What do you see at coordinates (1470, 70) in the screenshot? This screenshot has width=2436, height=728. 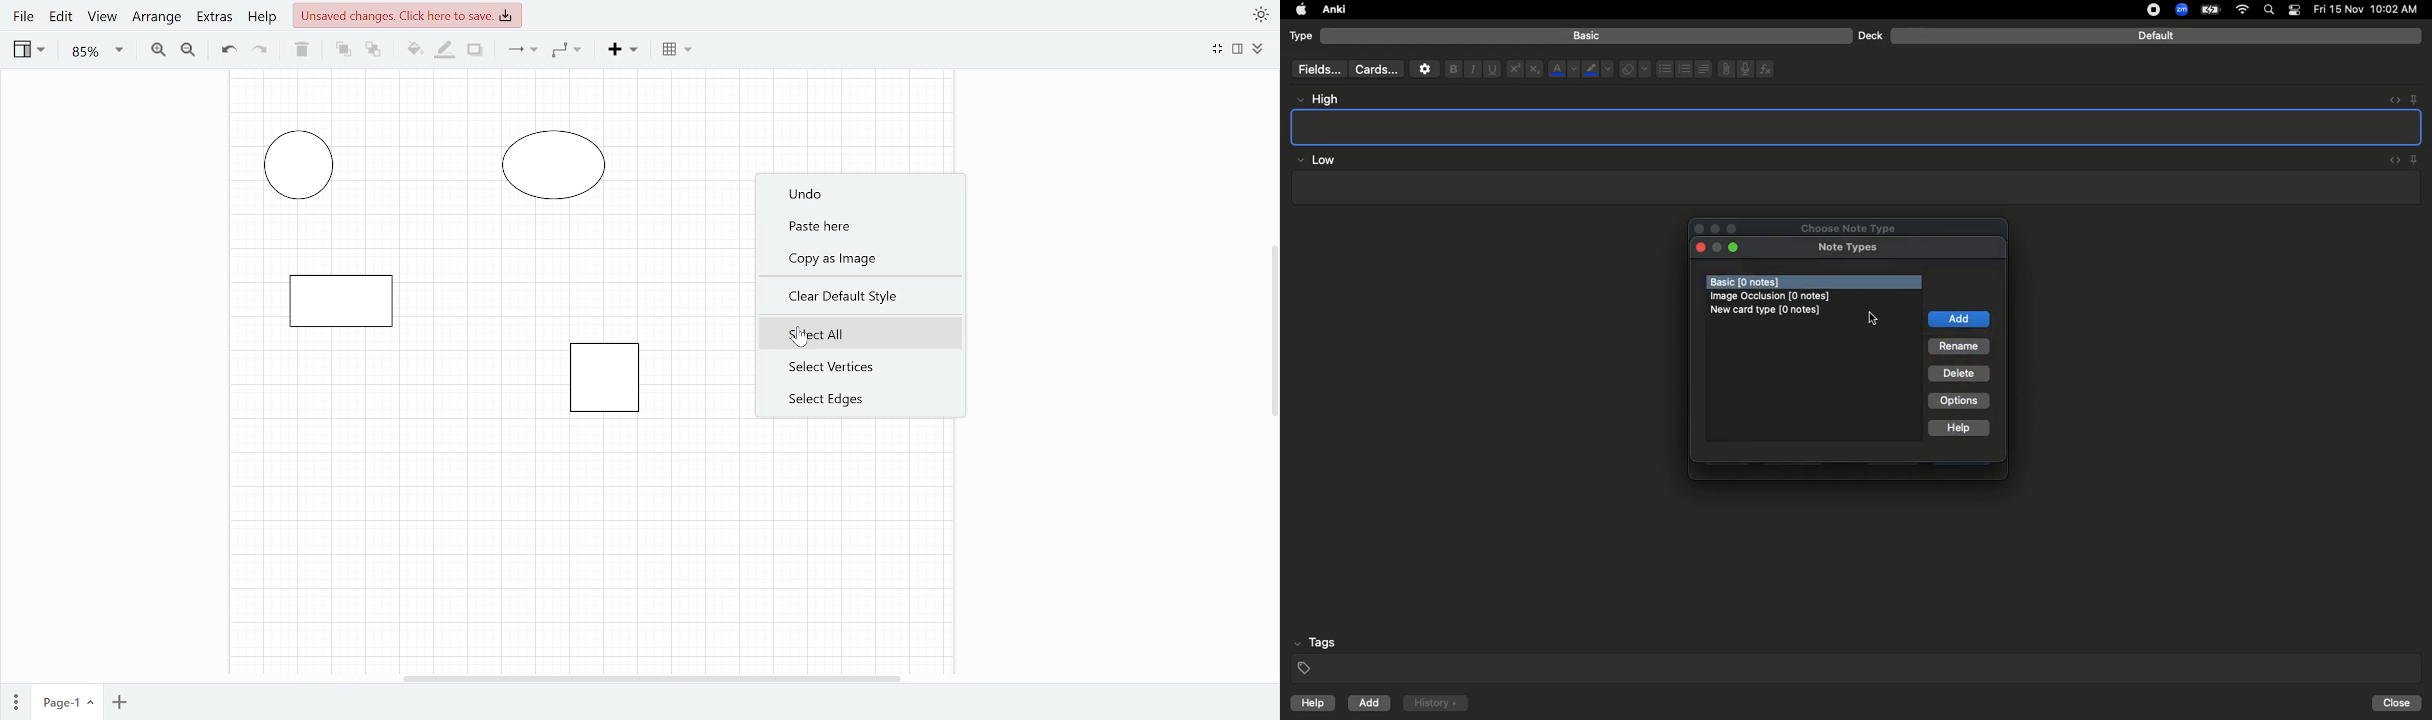 I see `Italics` at bounding box center [1470, 70].